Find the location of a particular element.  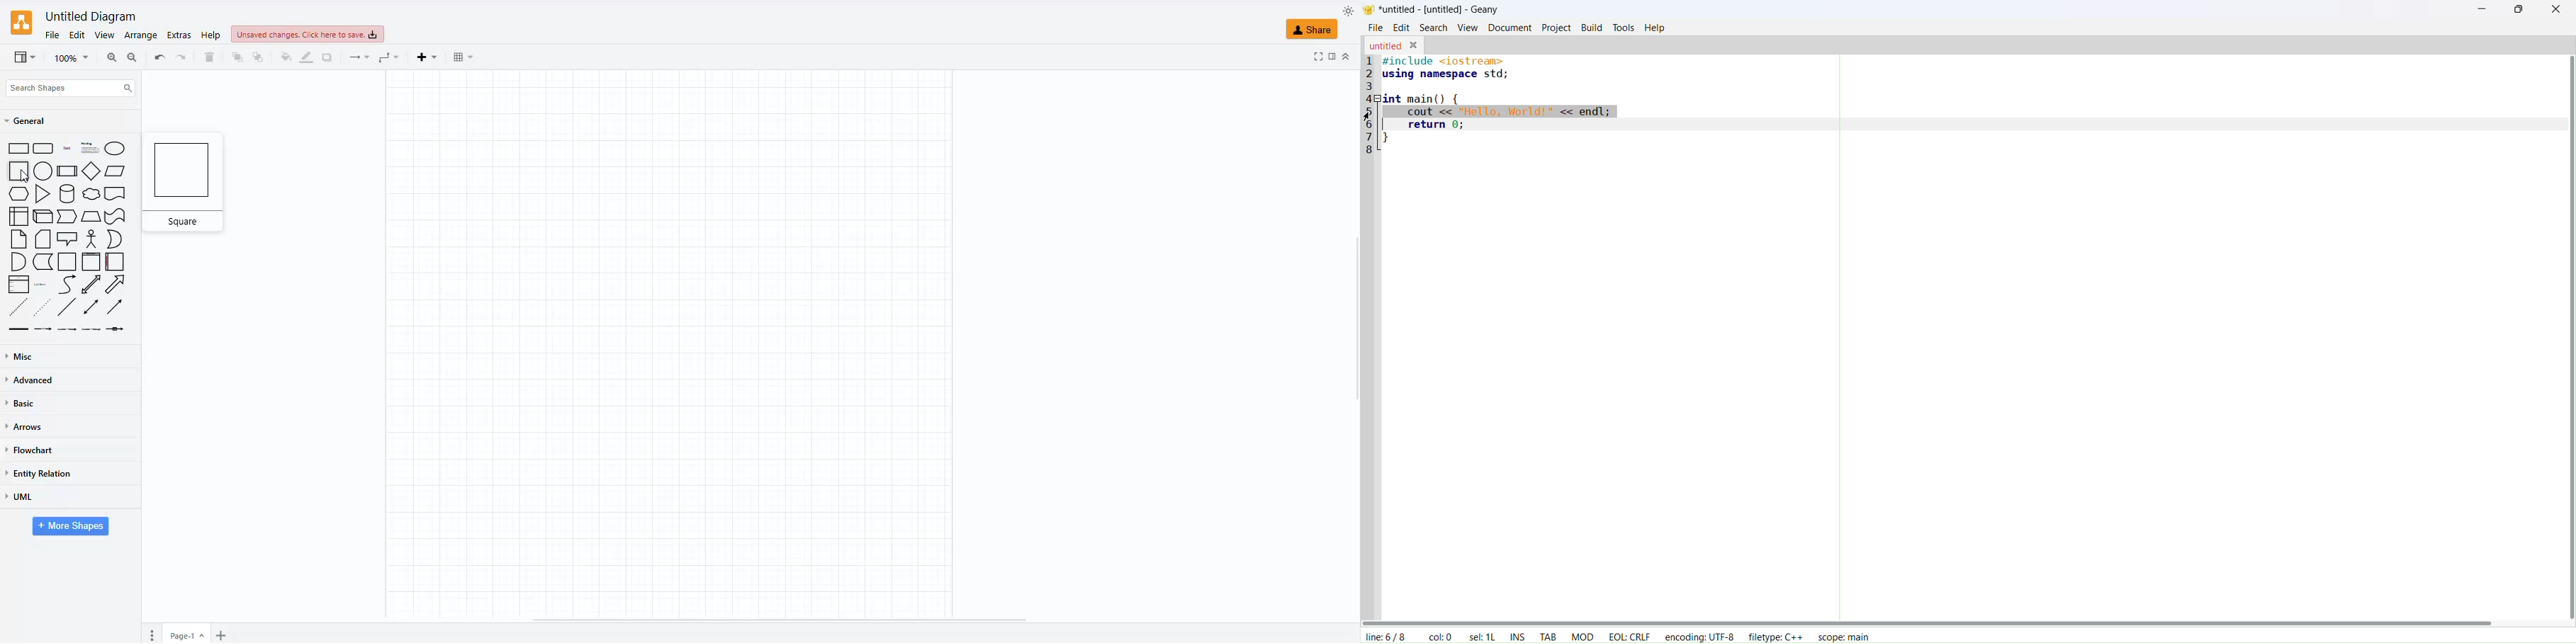

triangle is located at coordinates (44, 195).